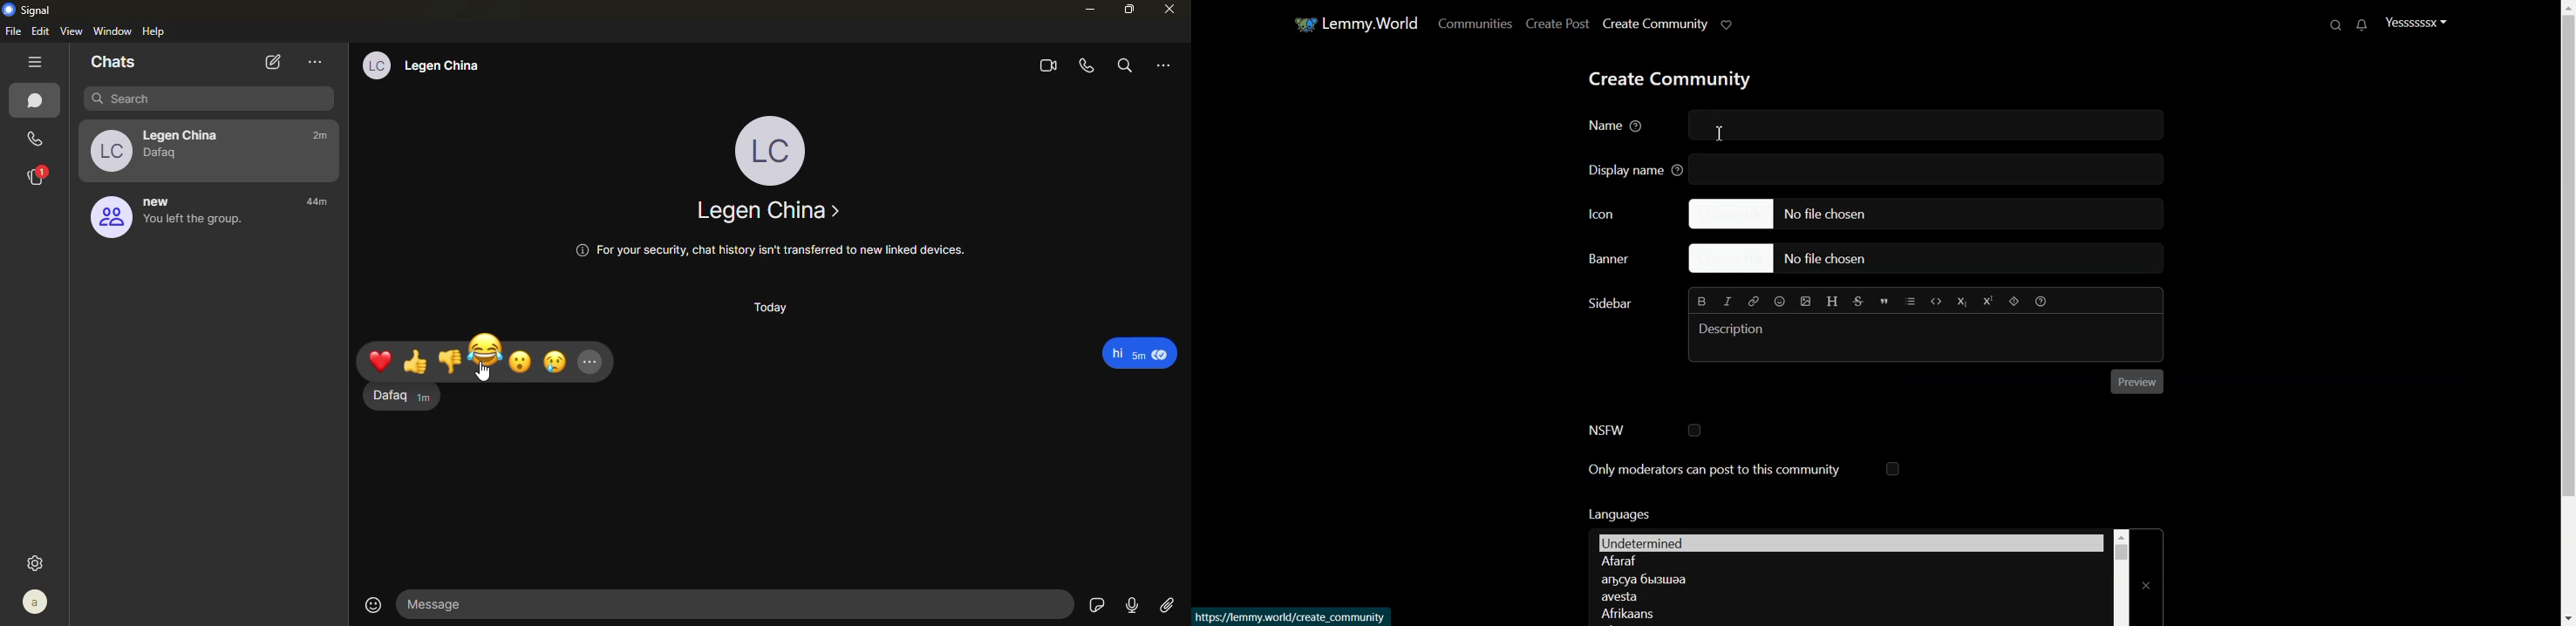 The width and height of the screenshot is (2576, 644). I want to click on write display name, so click(1939, 172).